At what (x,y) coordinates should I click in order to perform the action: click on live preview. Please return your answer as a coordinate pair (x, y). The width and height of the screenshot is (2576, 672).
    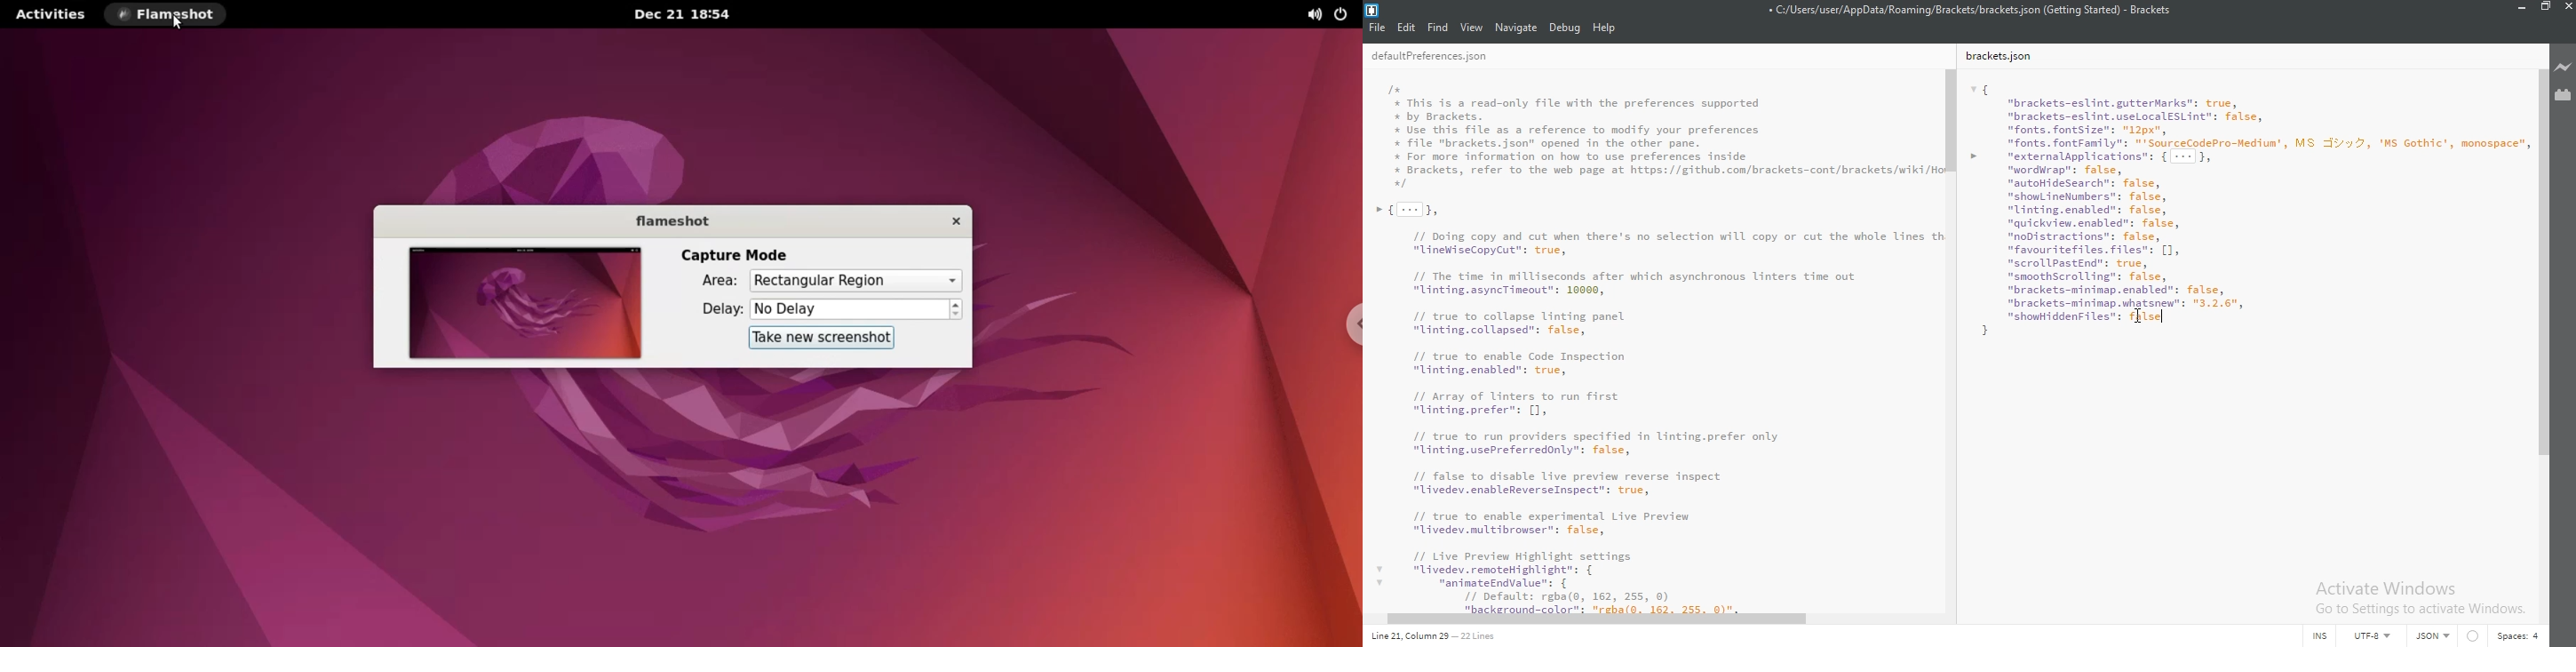
    Looking at the image, I should click on (2563, 68).